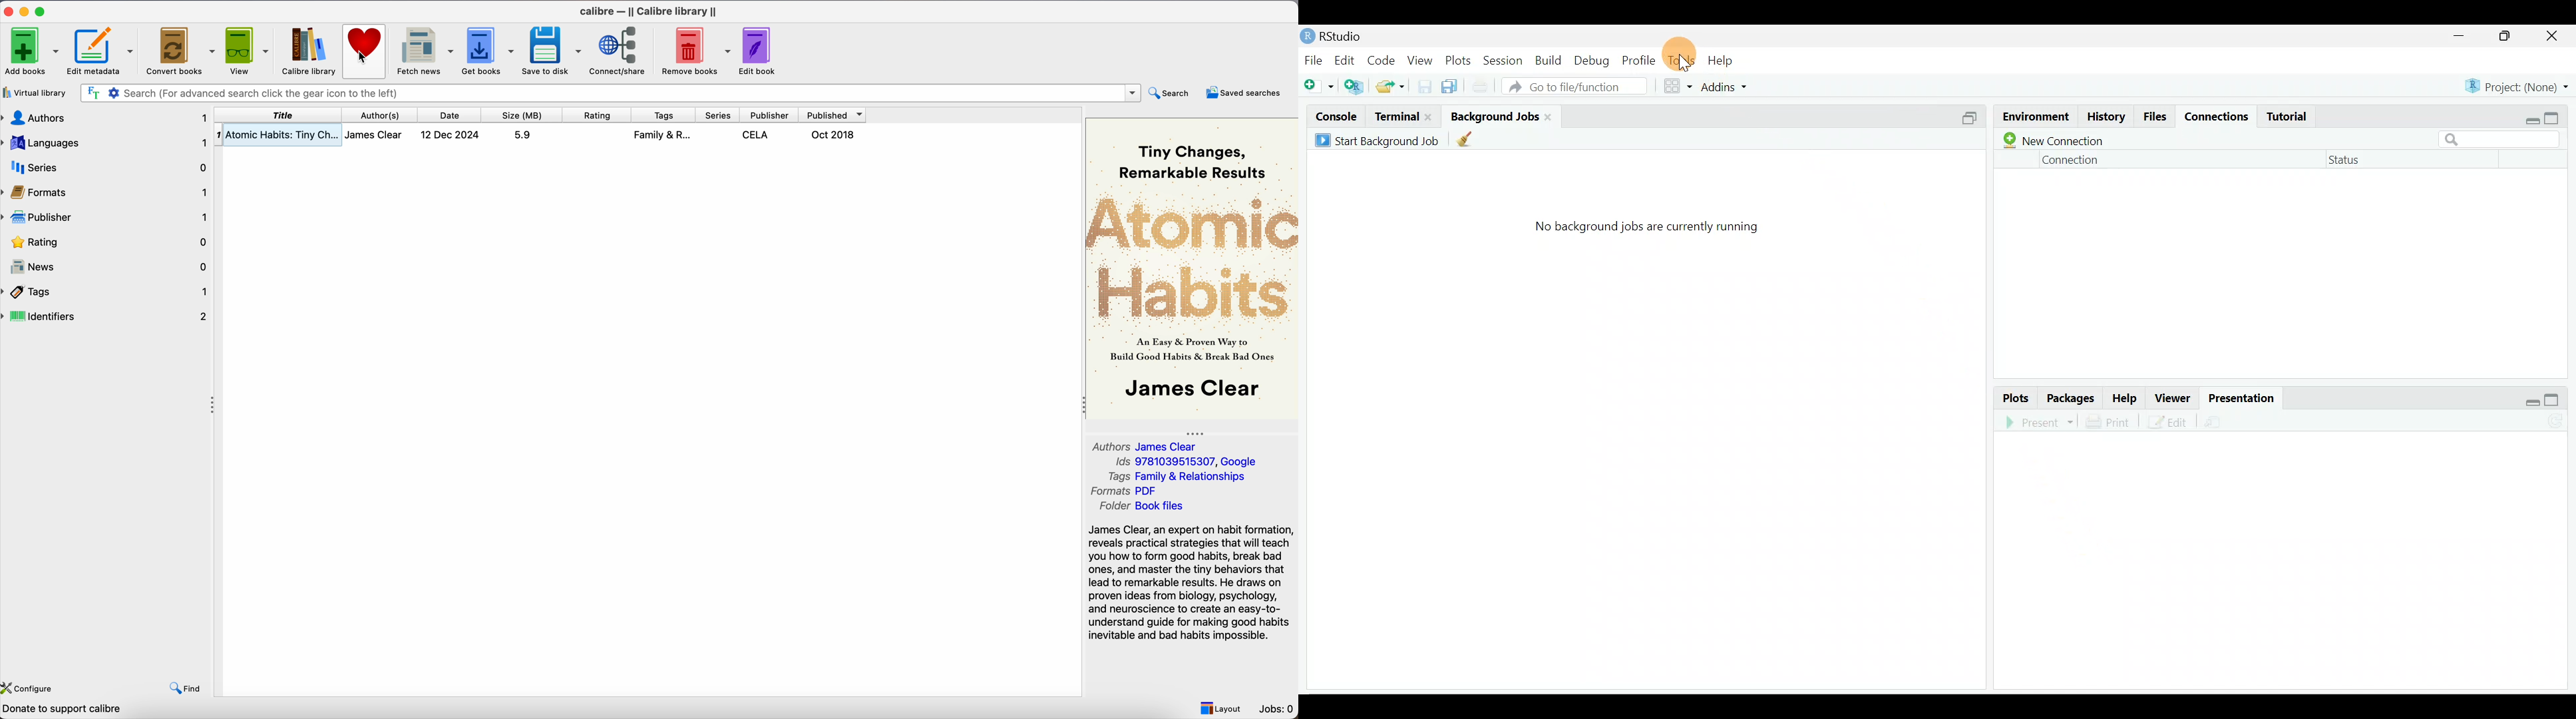 The width and height of the screenshot is (2576, 728). What do you see at coordinates (2354, 161) in the screenshot?
I see `Status` at bounding box center [2354, 161].